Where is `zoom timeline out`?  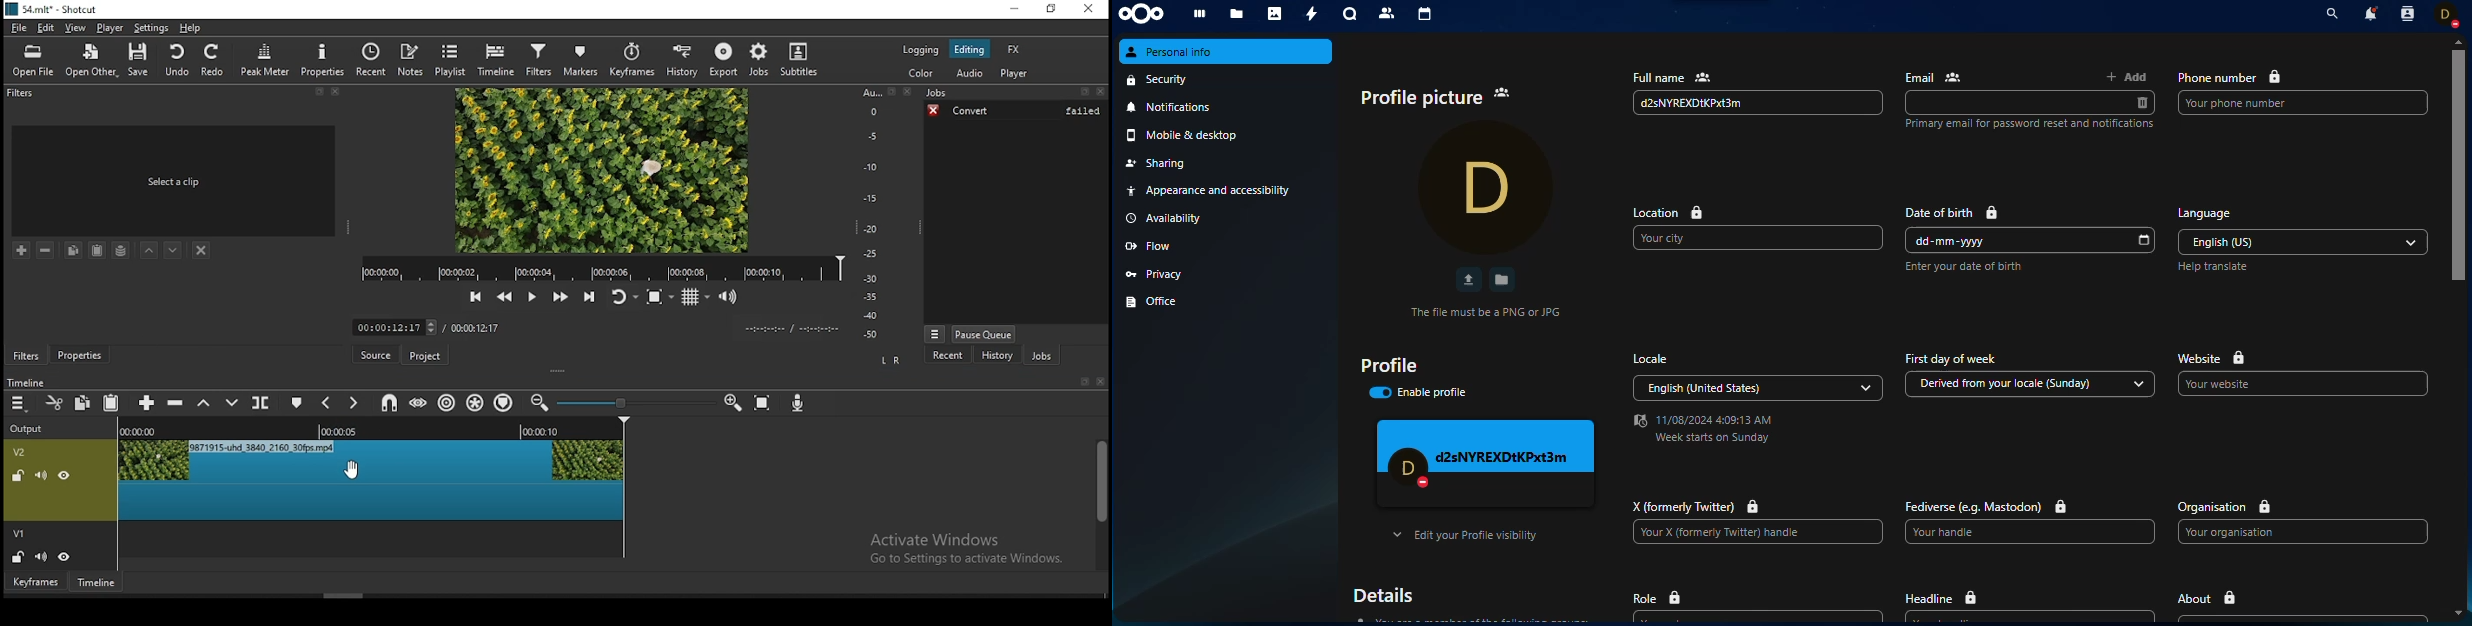
zoom timeline out is located at coordinates (731, 404).